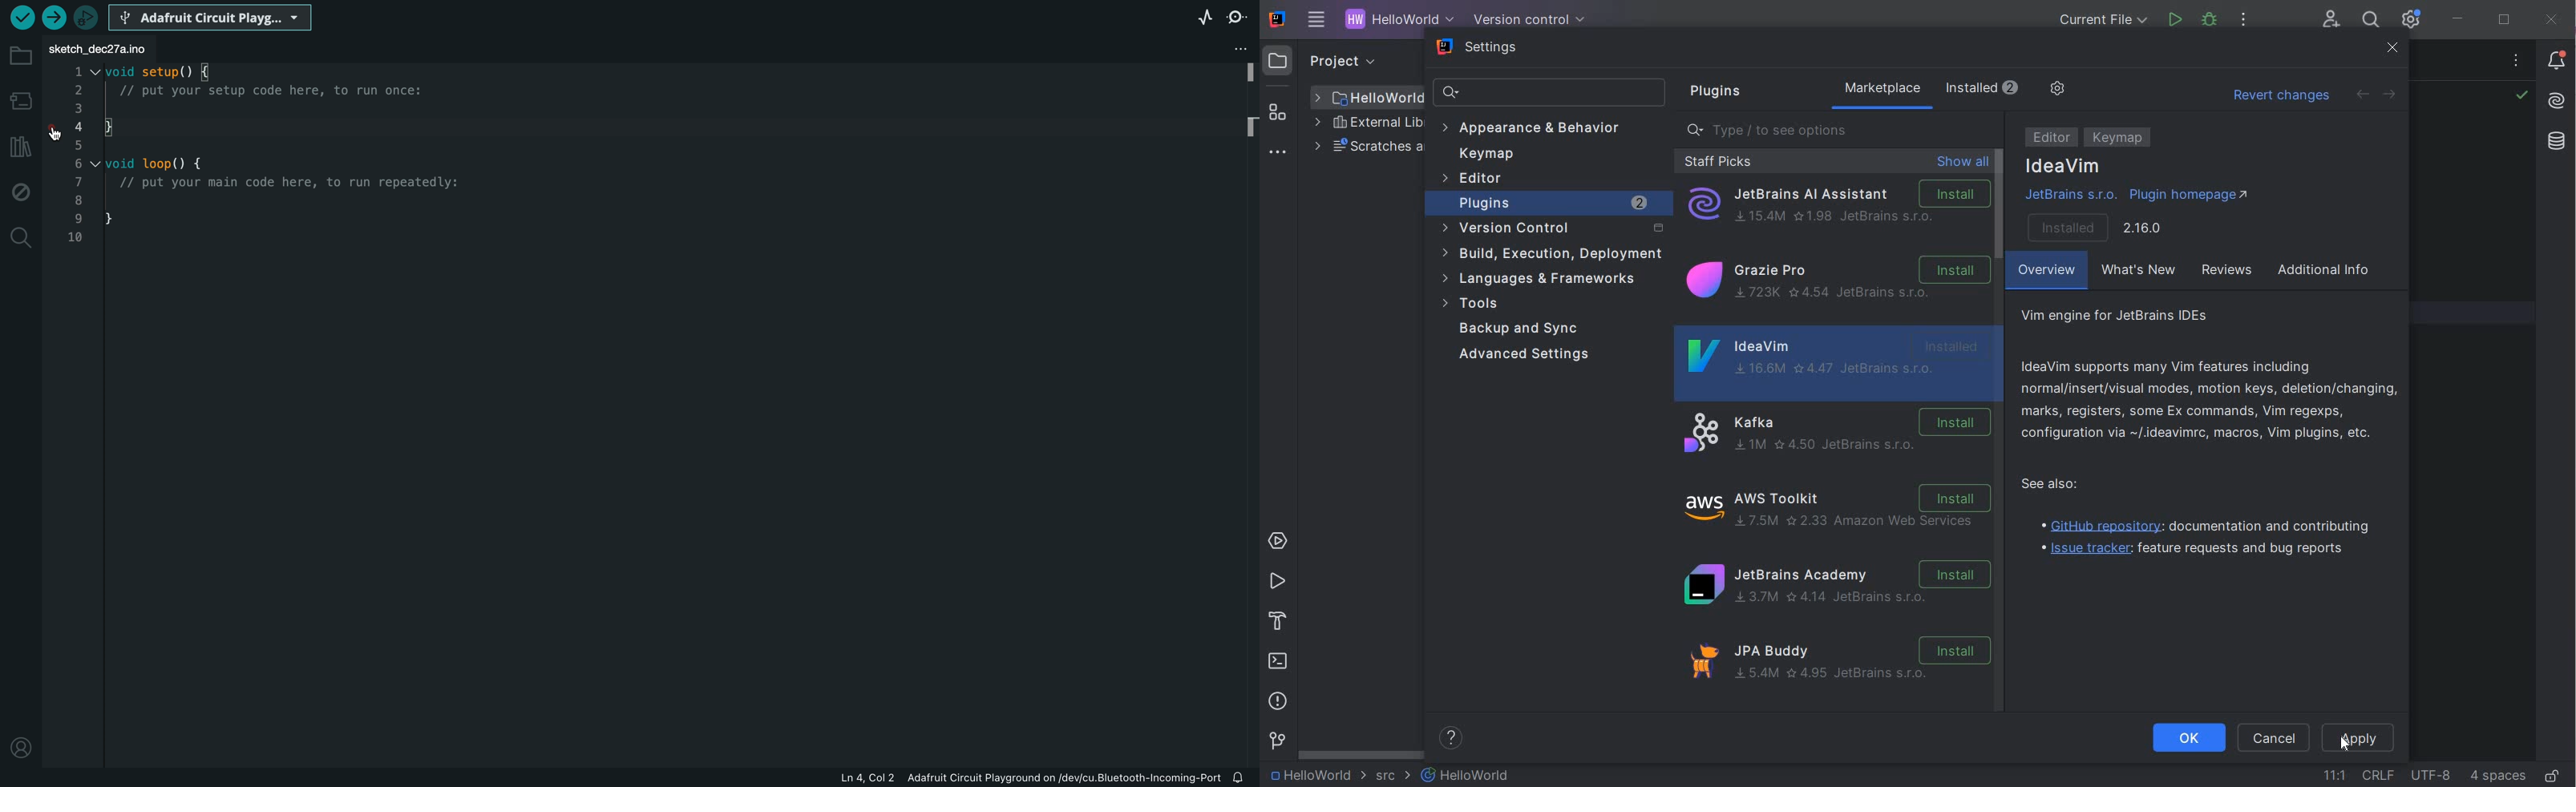 The width and height of the screenshot is (2576, 812). Describe the element at coordinates (2409, 20) in the screenshot. I see `IDE AND PROJECT SETTINGS` at that location.